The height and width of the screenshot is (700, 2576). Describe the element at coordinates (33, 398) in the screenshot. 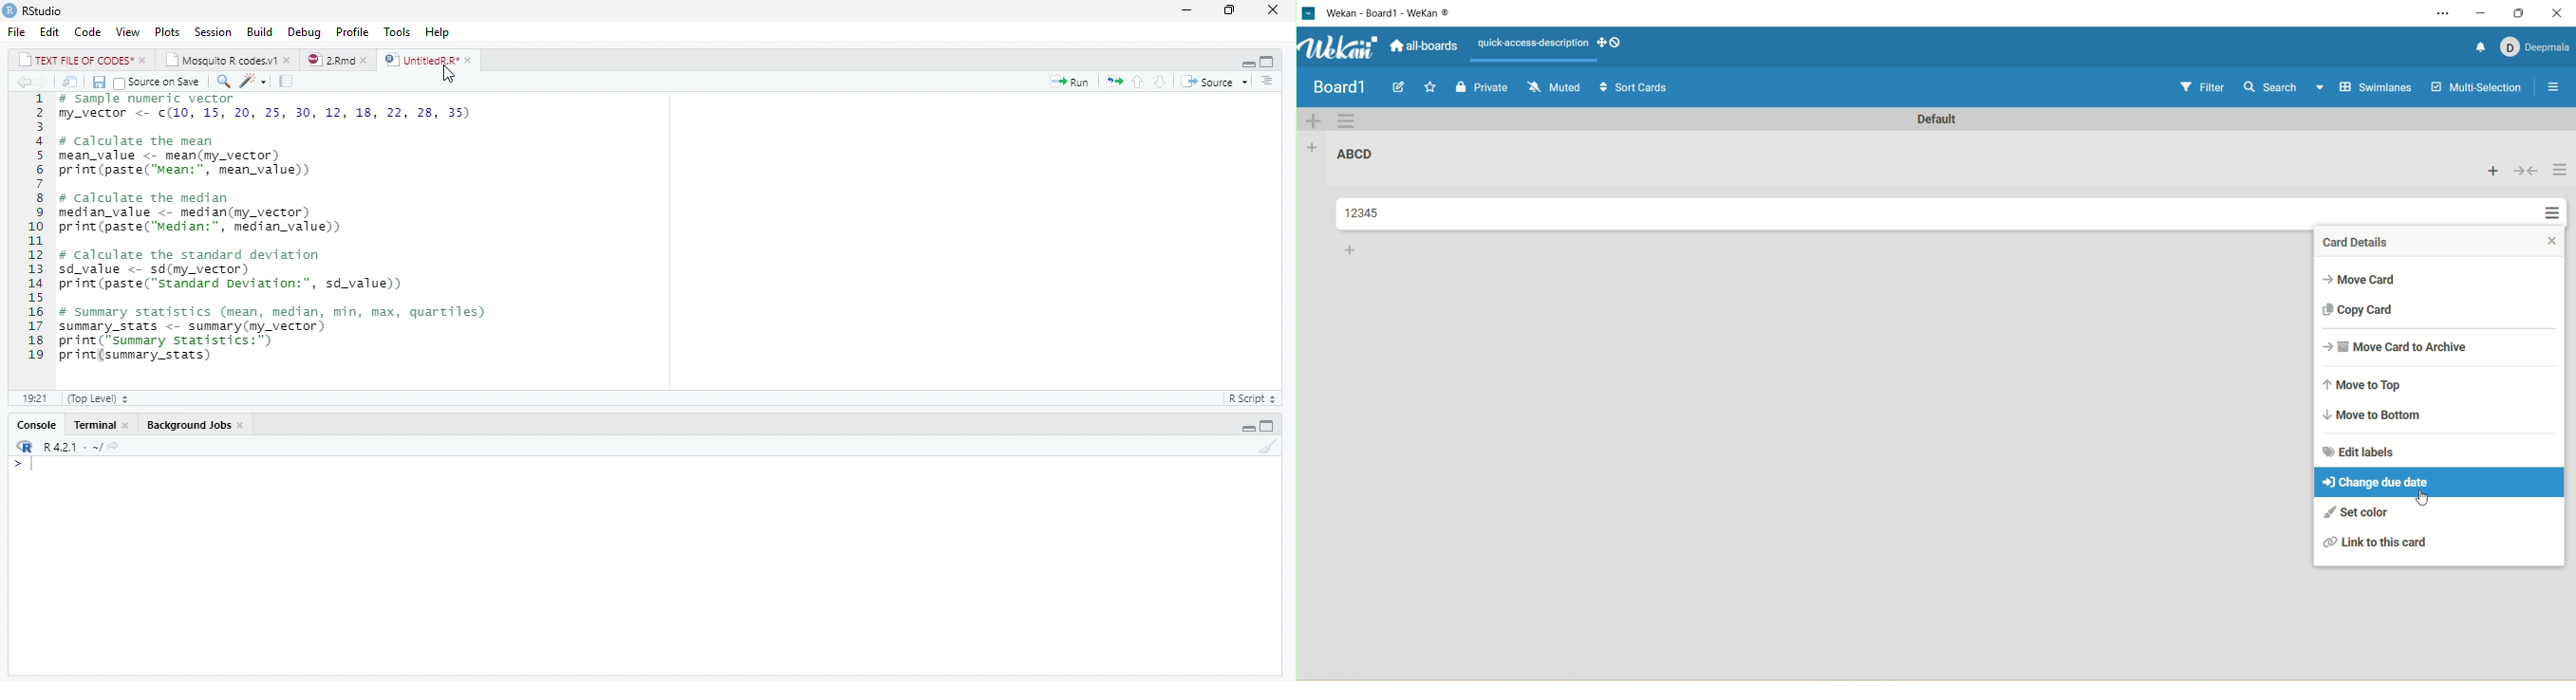

I see `1:1` at that location.